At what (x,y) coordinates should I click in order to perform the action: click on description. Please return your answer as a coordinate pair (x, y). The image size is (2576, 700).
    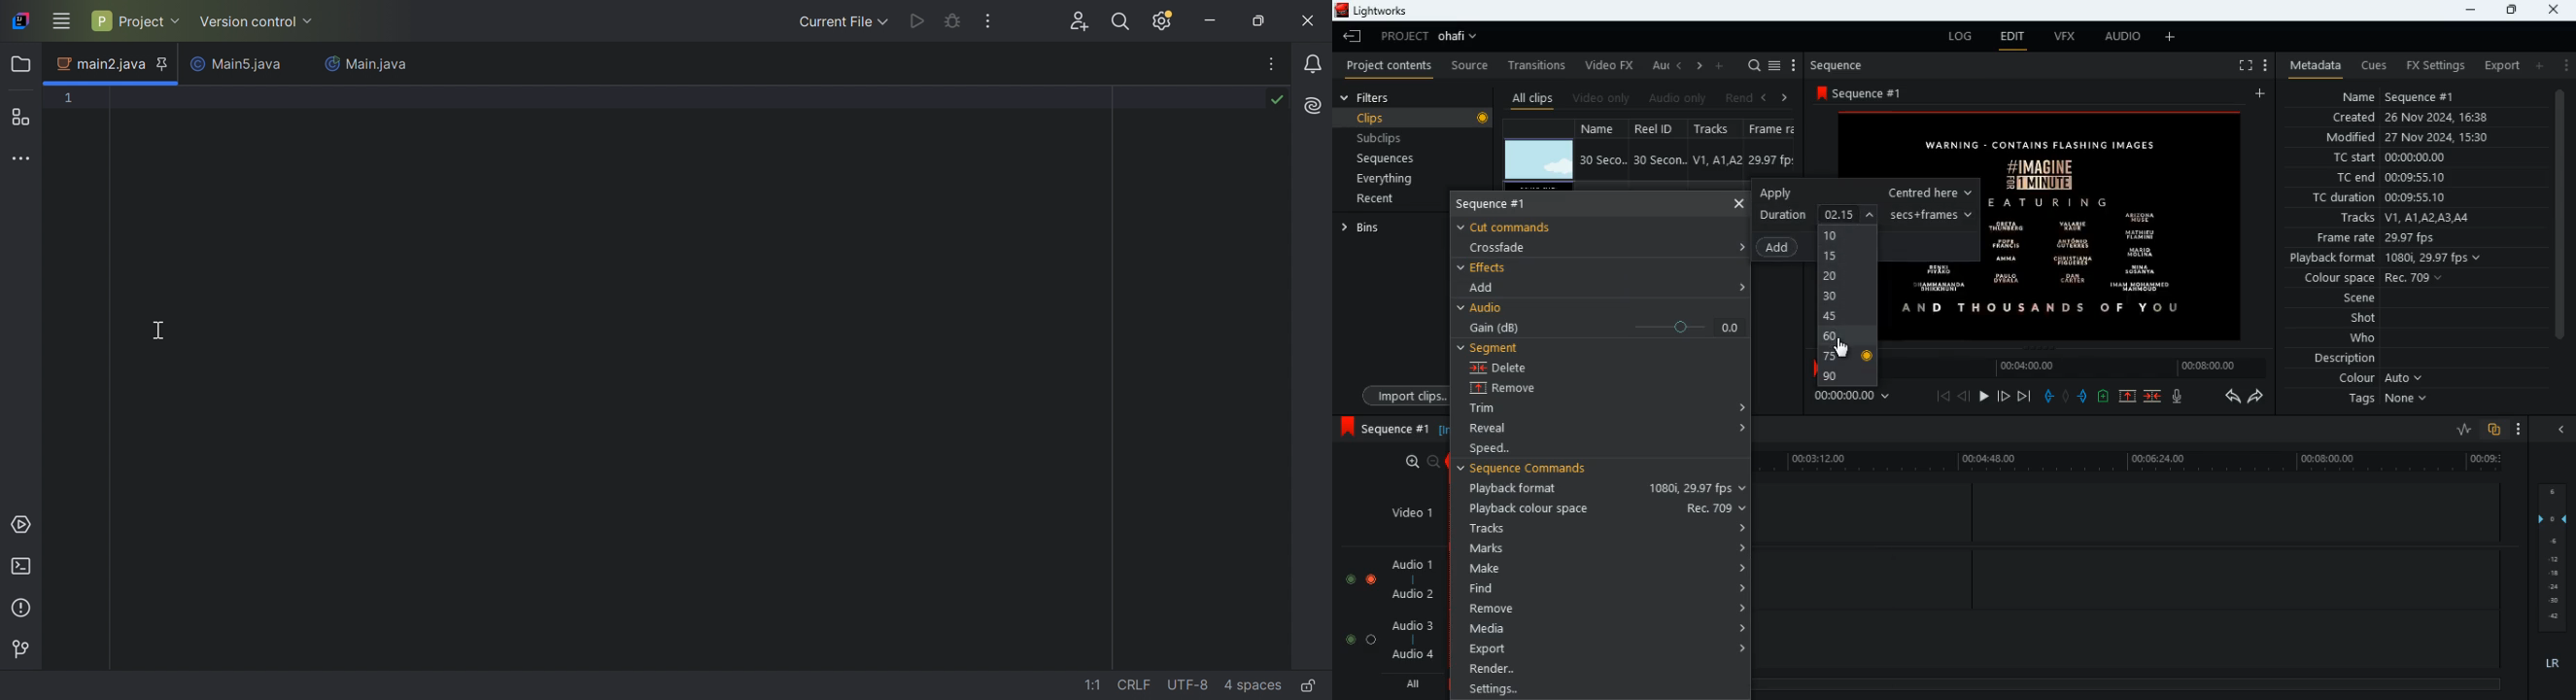
    Looking at the image, I should click on (2346, 359).